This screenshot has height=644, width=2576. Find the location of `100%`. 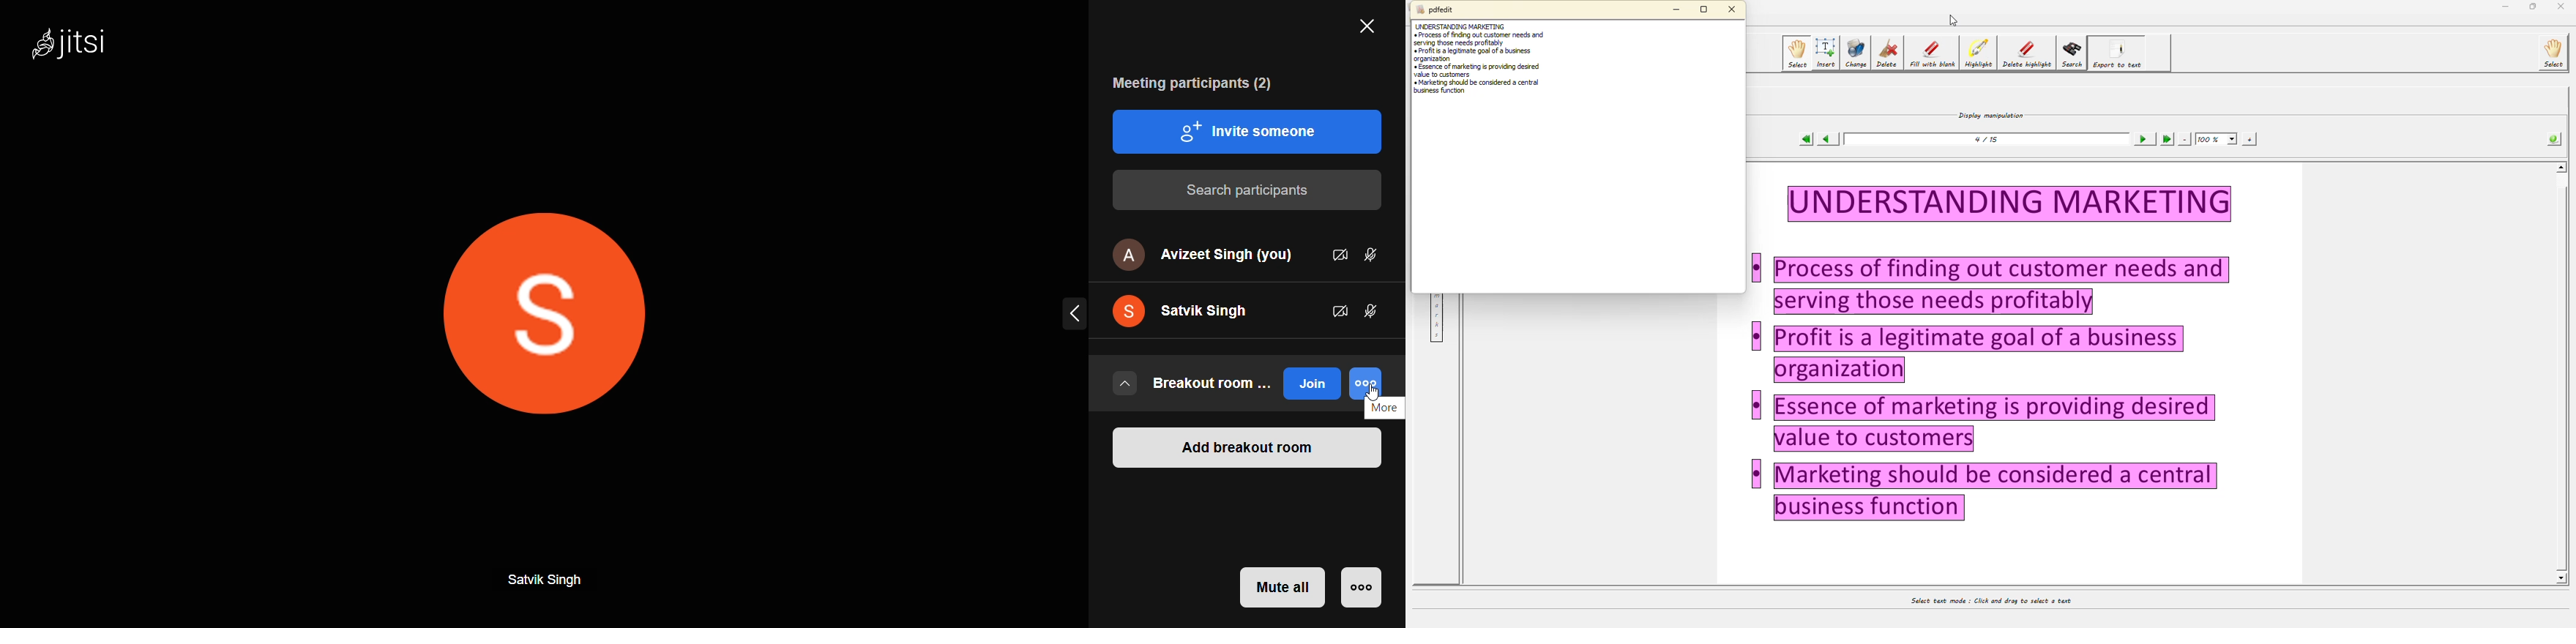

100% is located at coordinates (2217, 138).